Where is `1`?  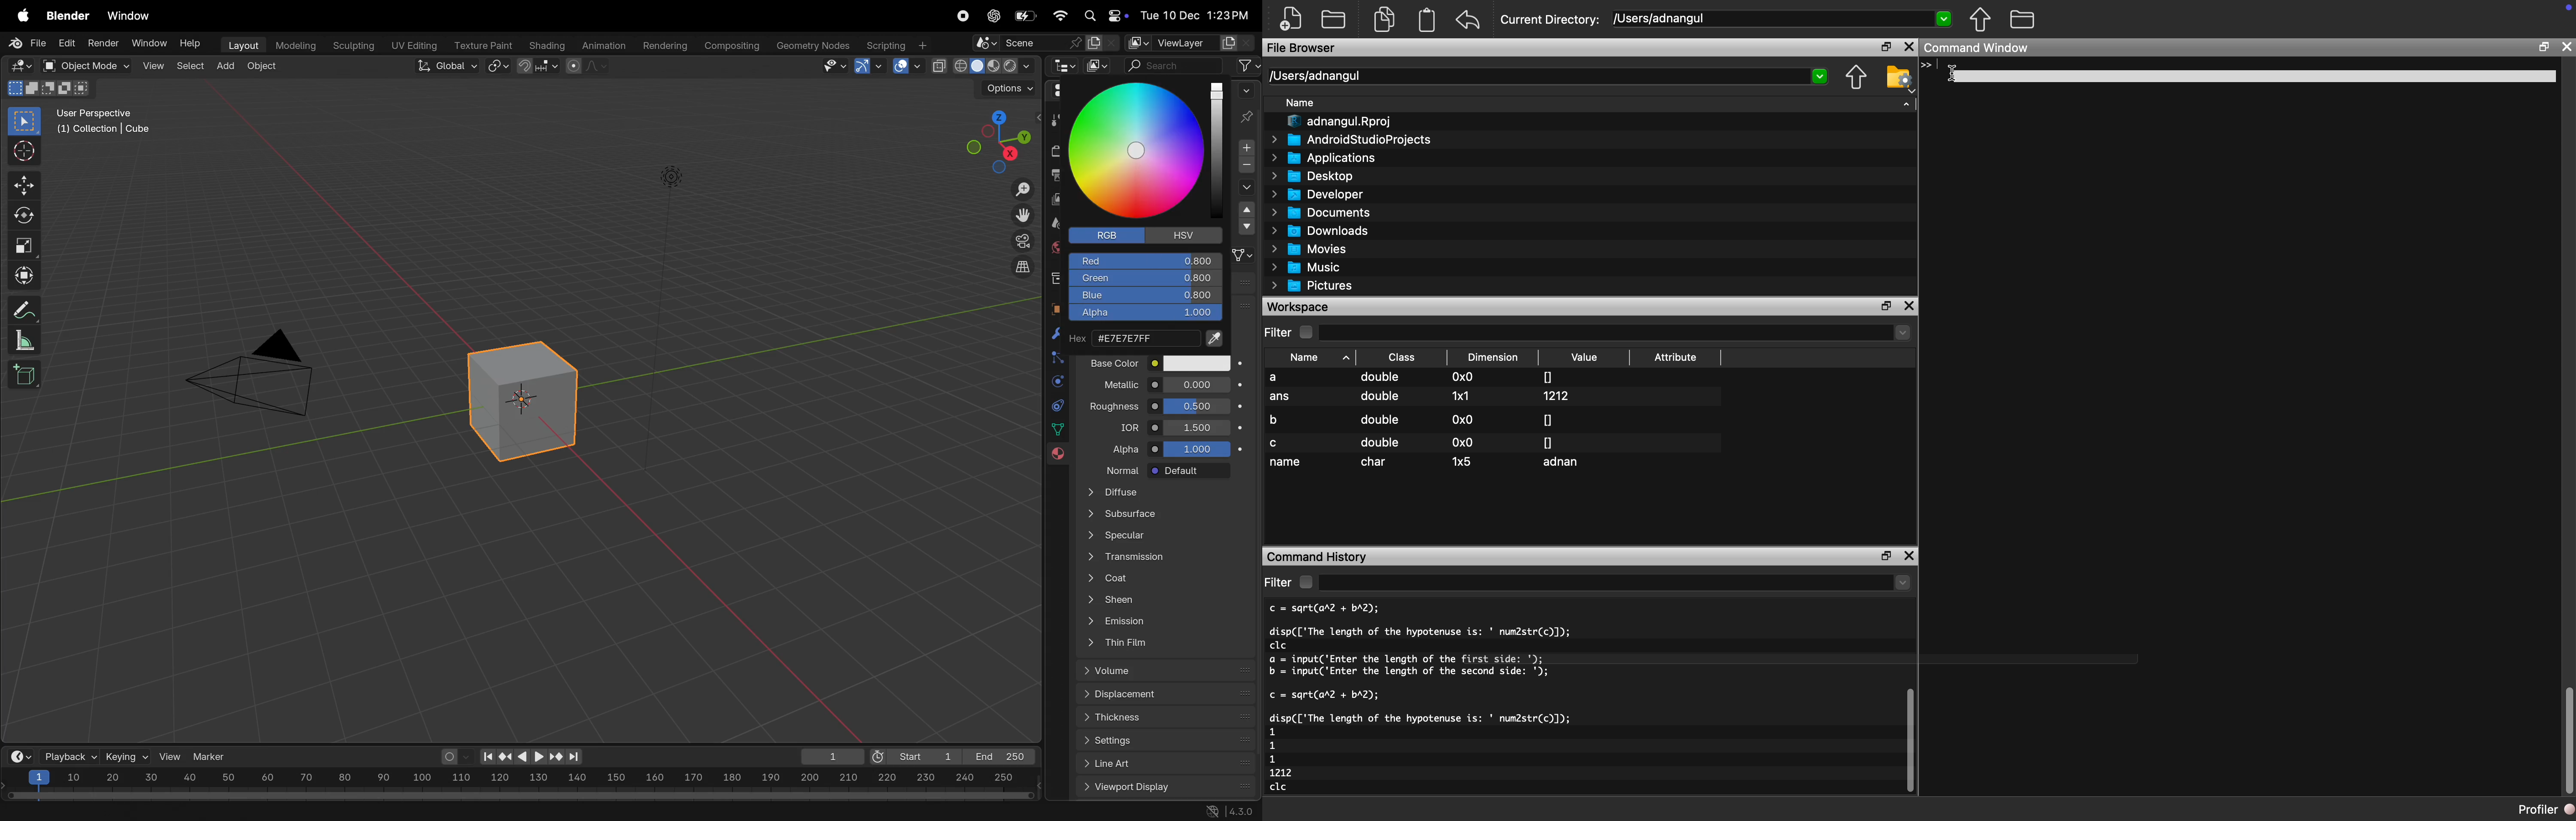
1 is located at coordinates (828, 757).